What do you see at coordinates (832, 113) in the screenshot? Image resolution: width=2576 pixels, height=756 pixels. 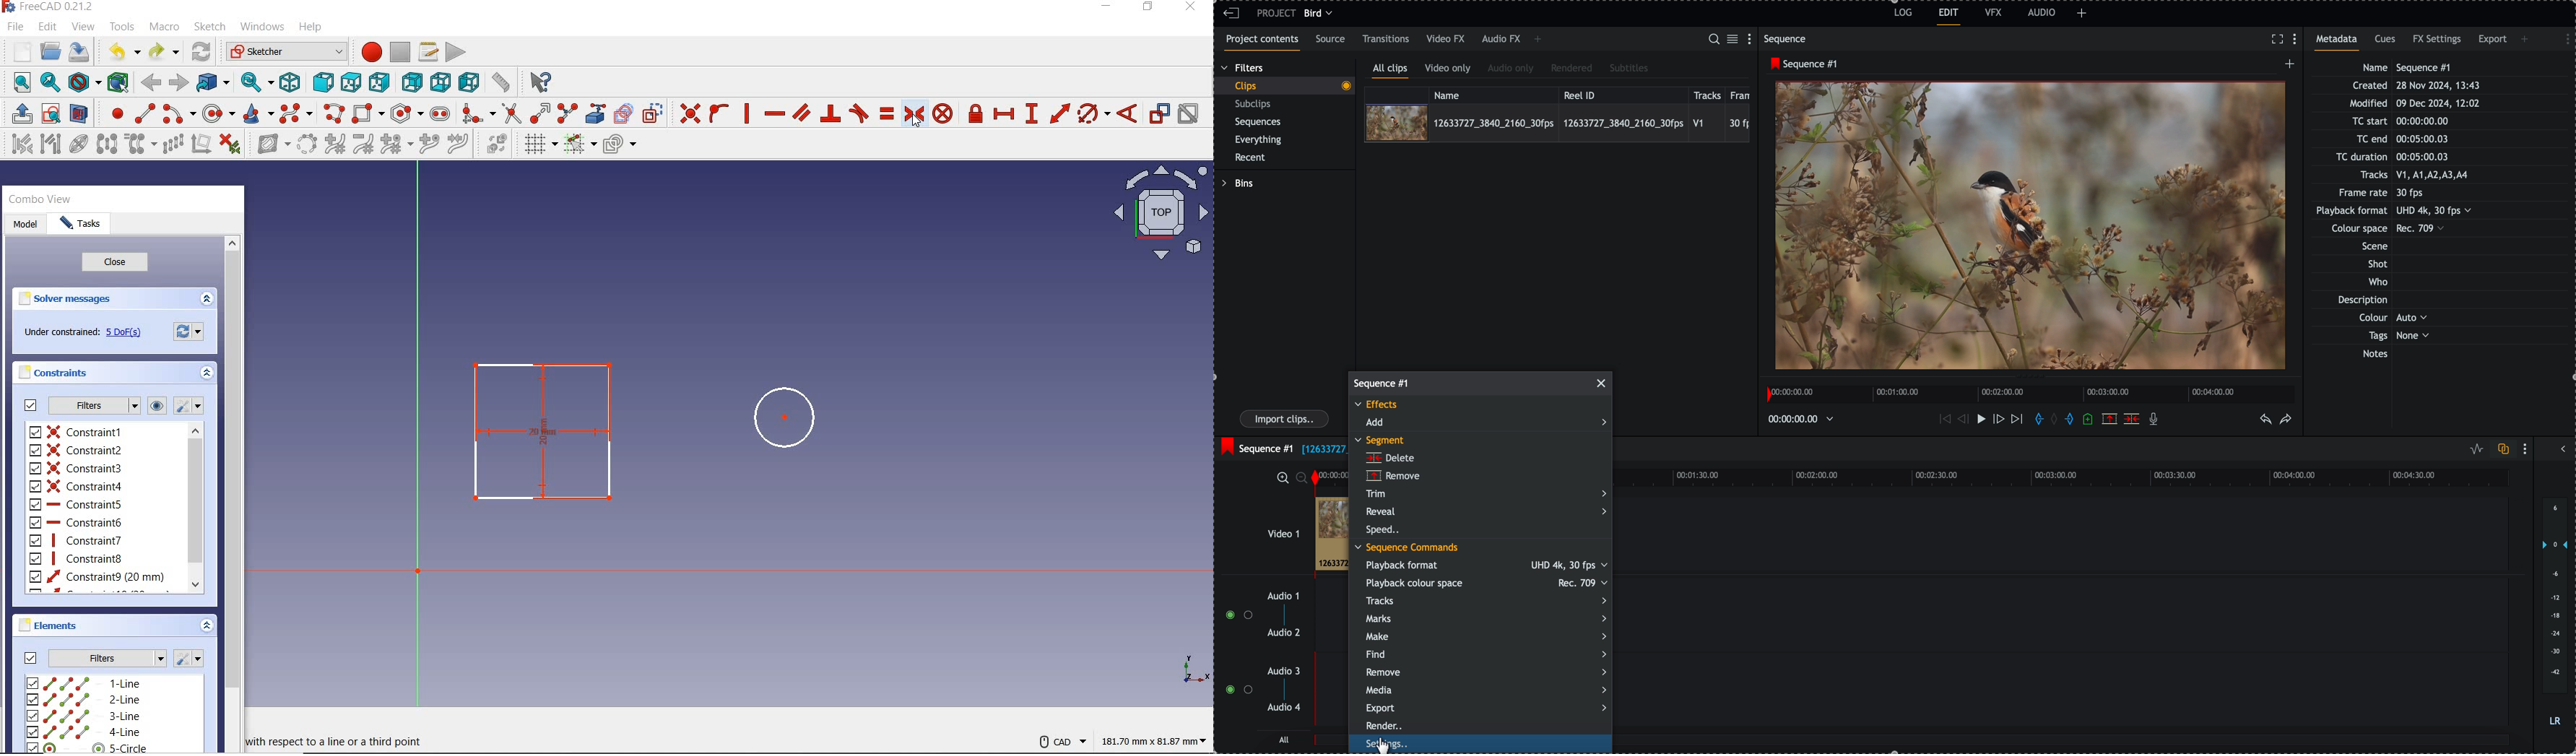 I see `constrain perpendicular` at bounding box center [832, 113].